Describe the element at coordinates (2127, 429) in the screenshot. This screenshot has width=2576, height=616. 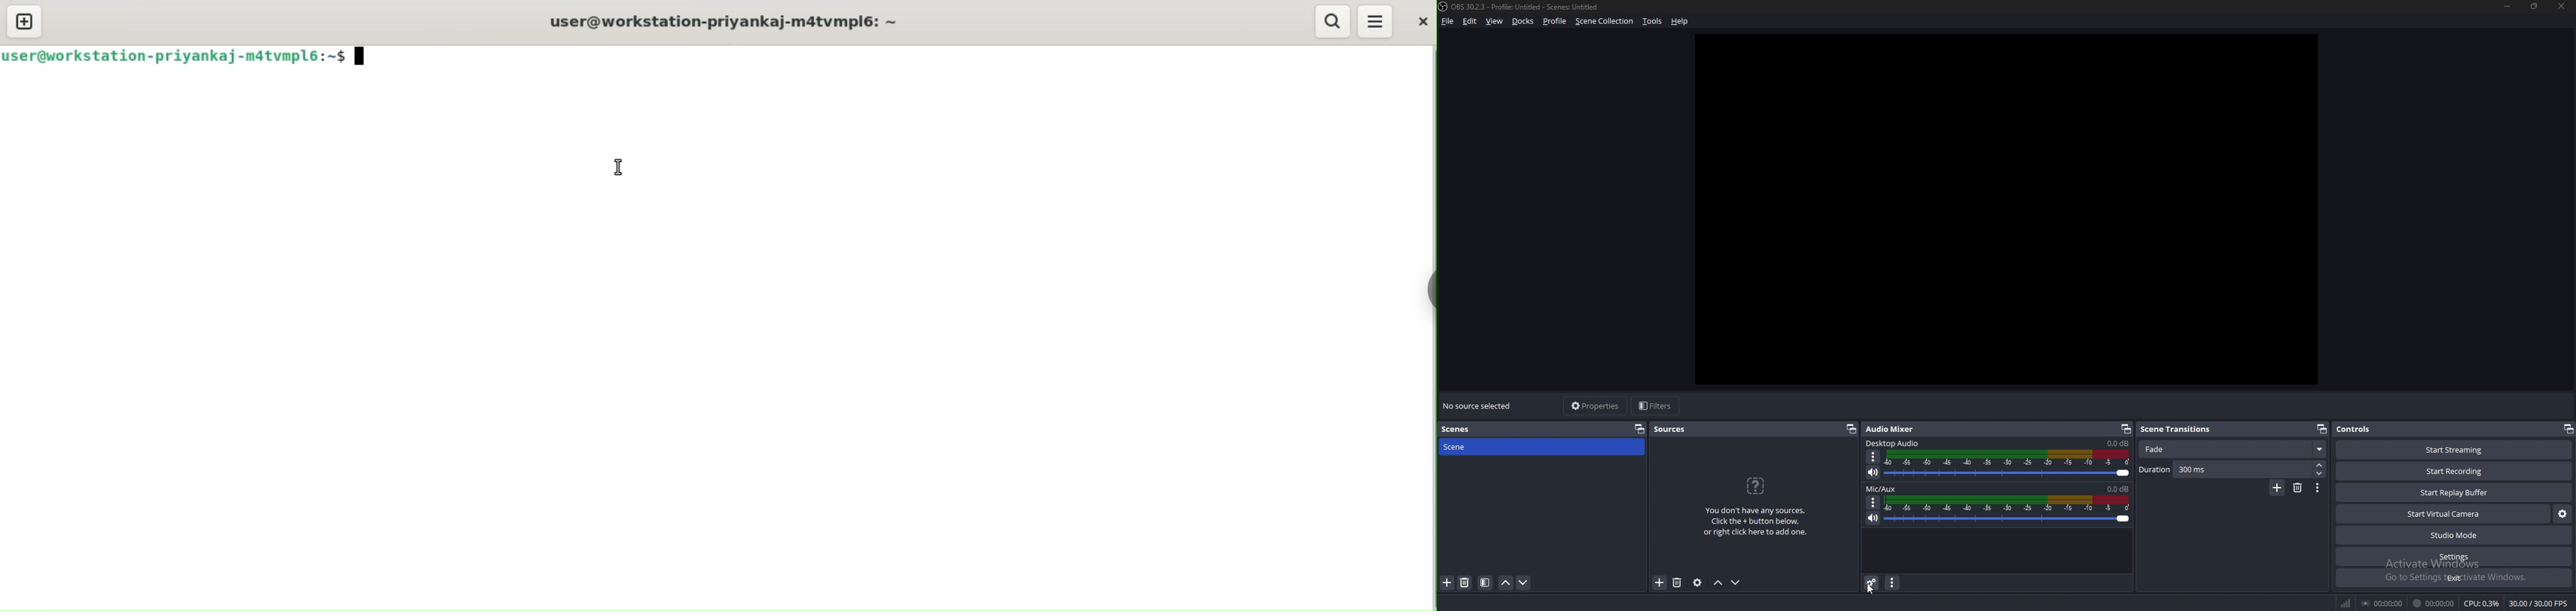
I see `popout` at that location.